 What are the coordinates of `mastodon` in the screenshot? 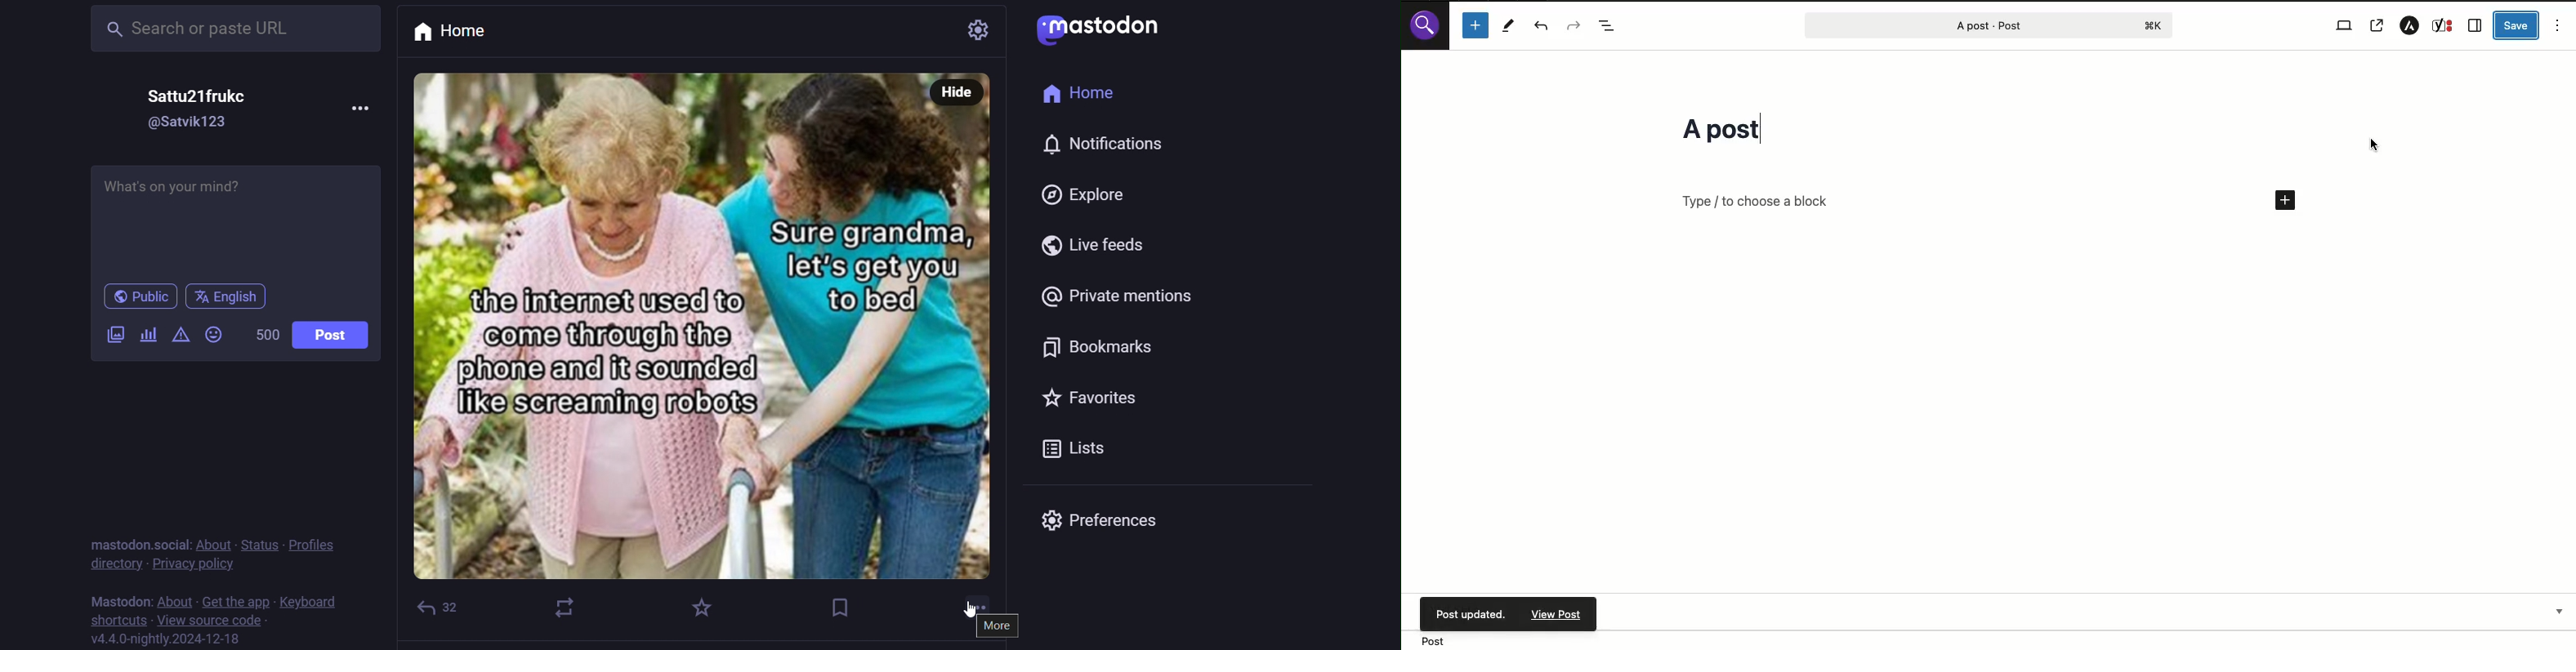 It's located at (117, 599).